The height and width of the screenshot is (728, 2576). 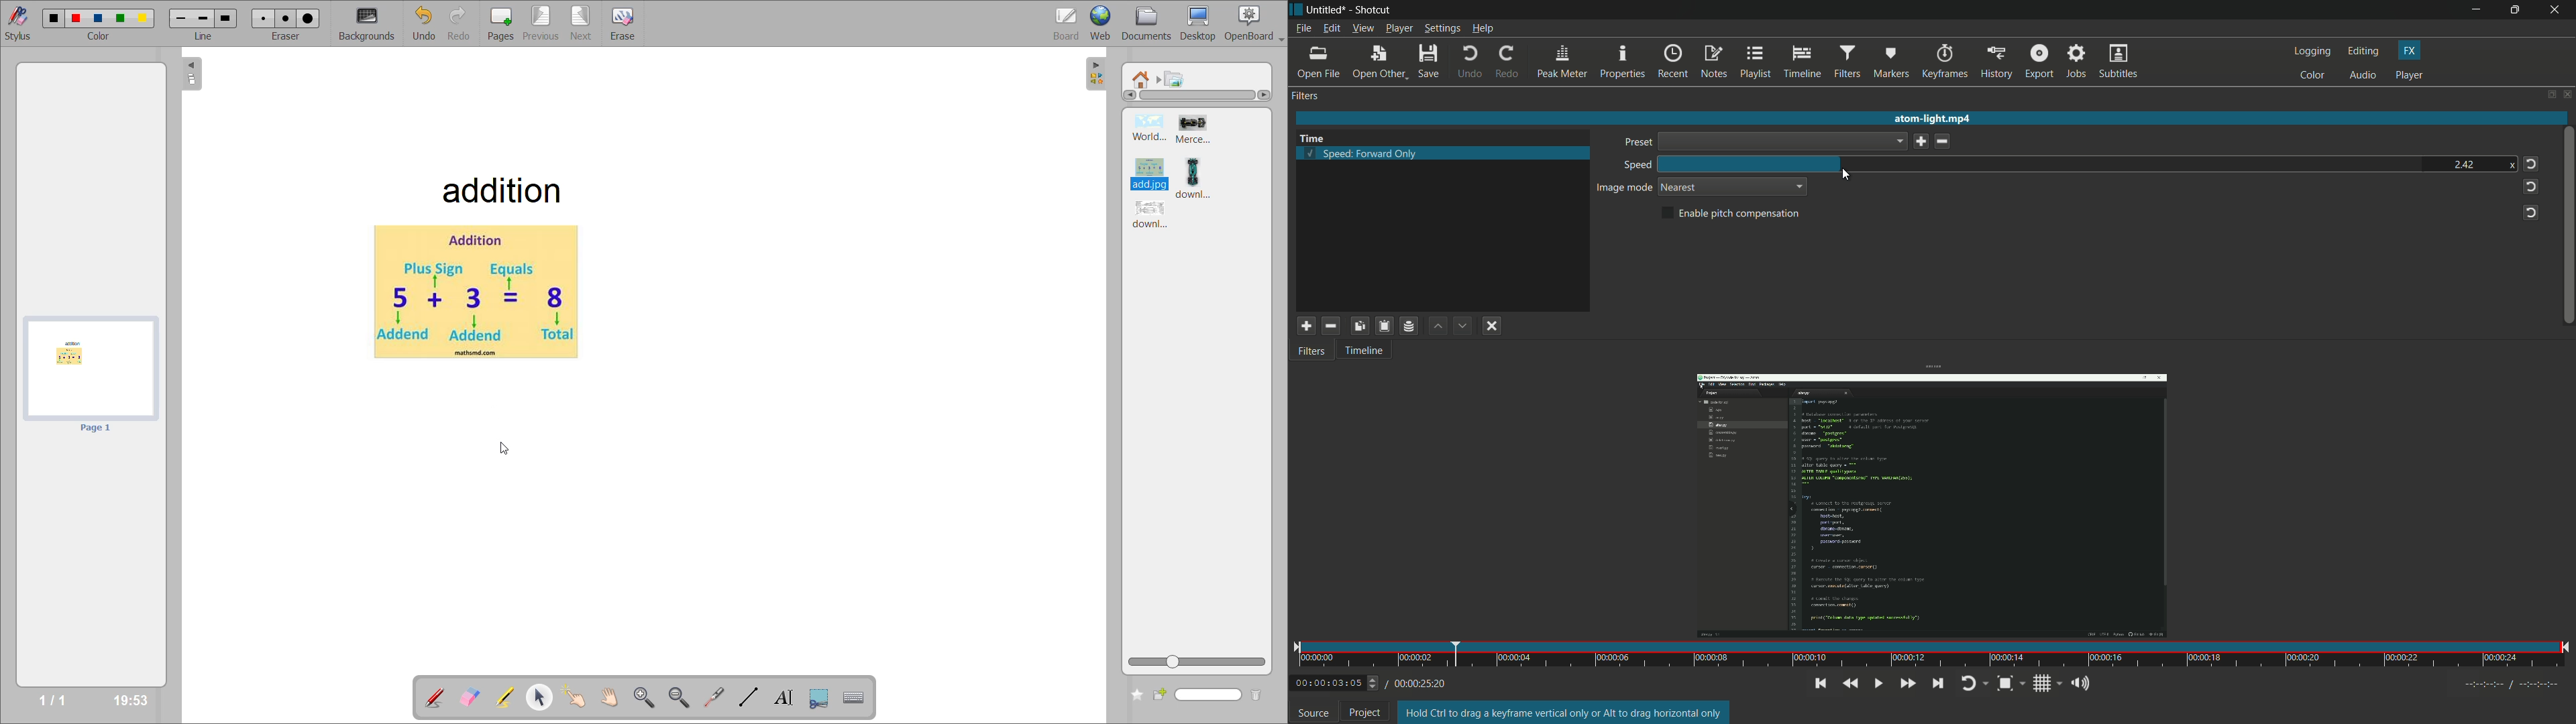 I want to click on open file, so click(x=1318, y=63).